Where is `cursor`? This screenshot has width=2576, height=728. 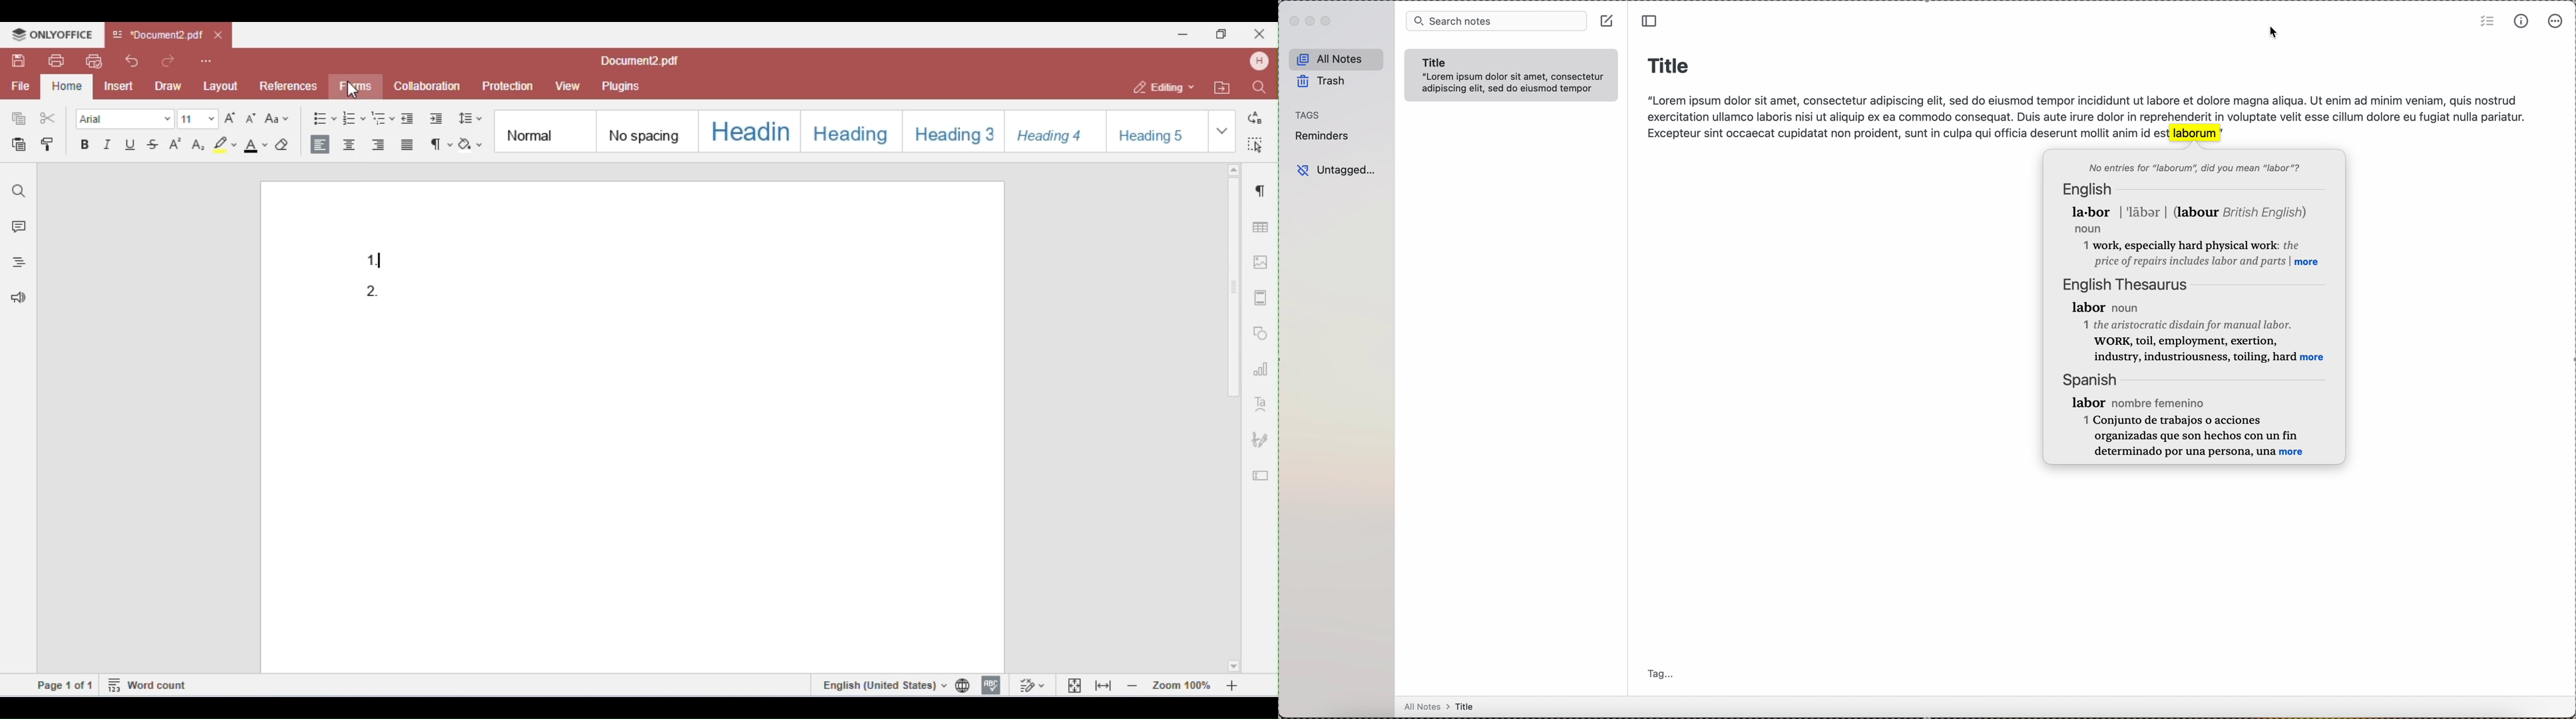 cursor is located at coordinates (2271, 34).